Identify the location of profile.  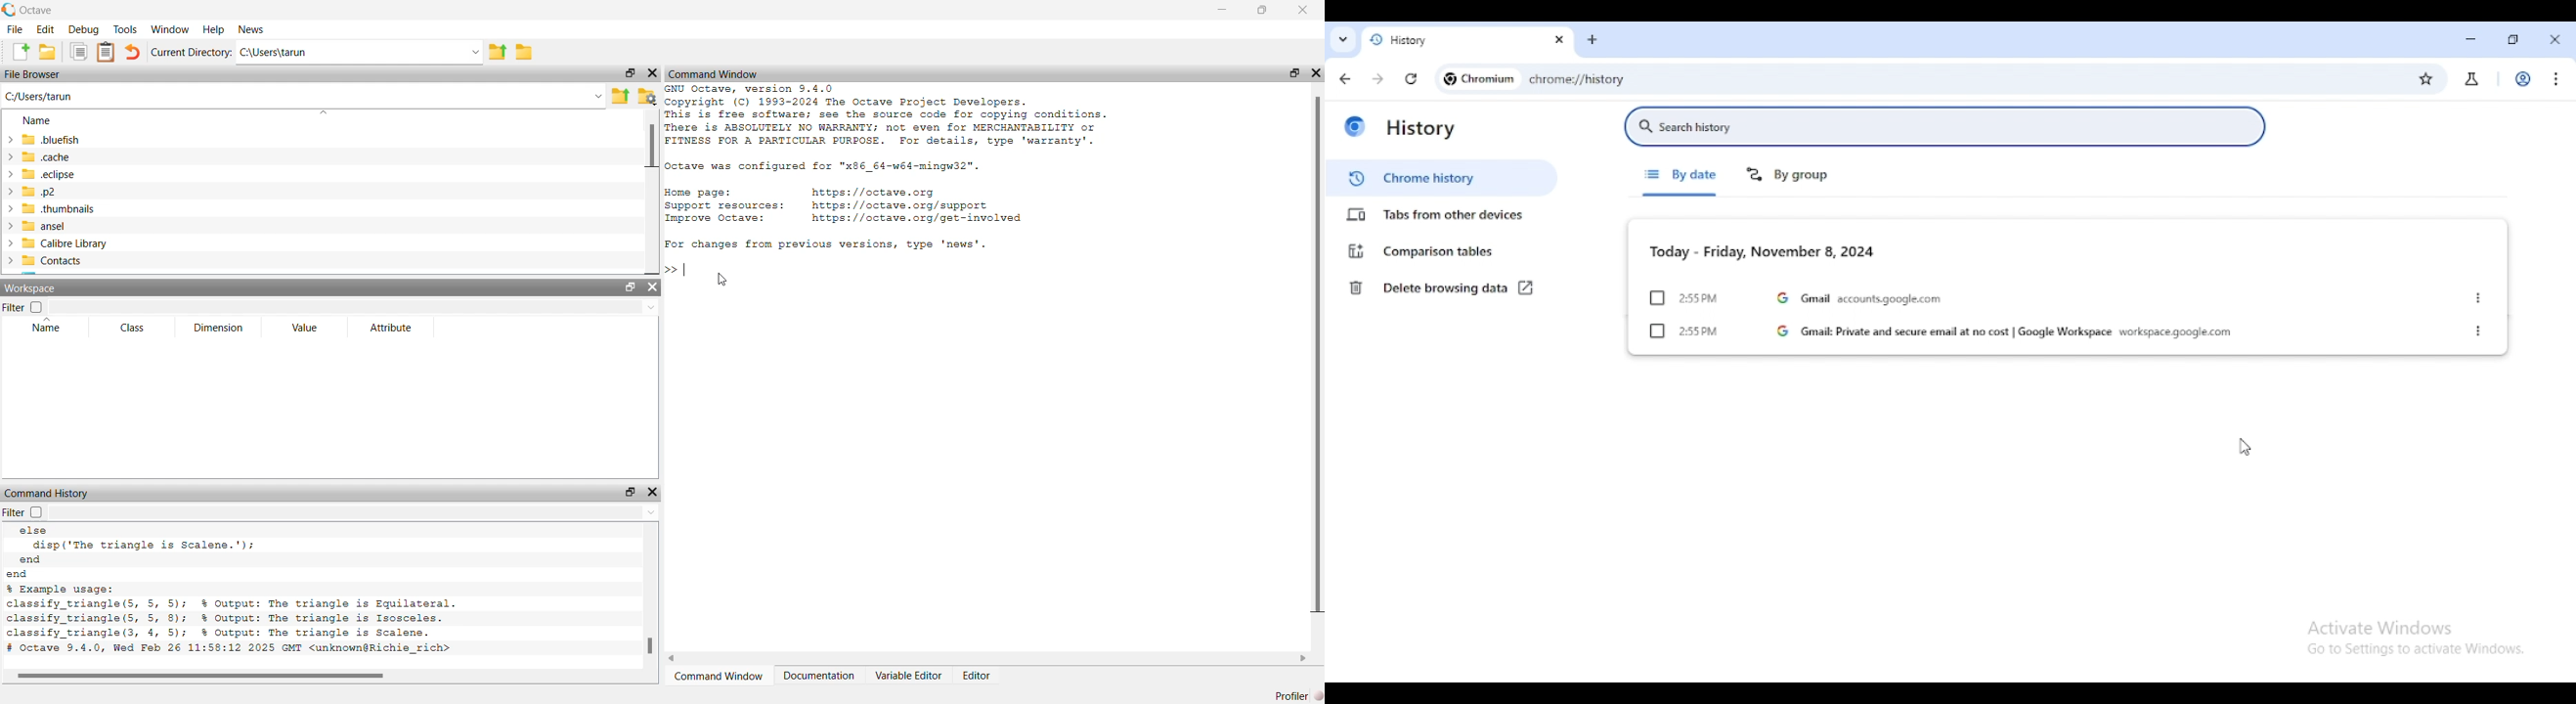
(2523, 79).